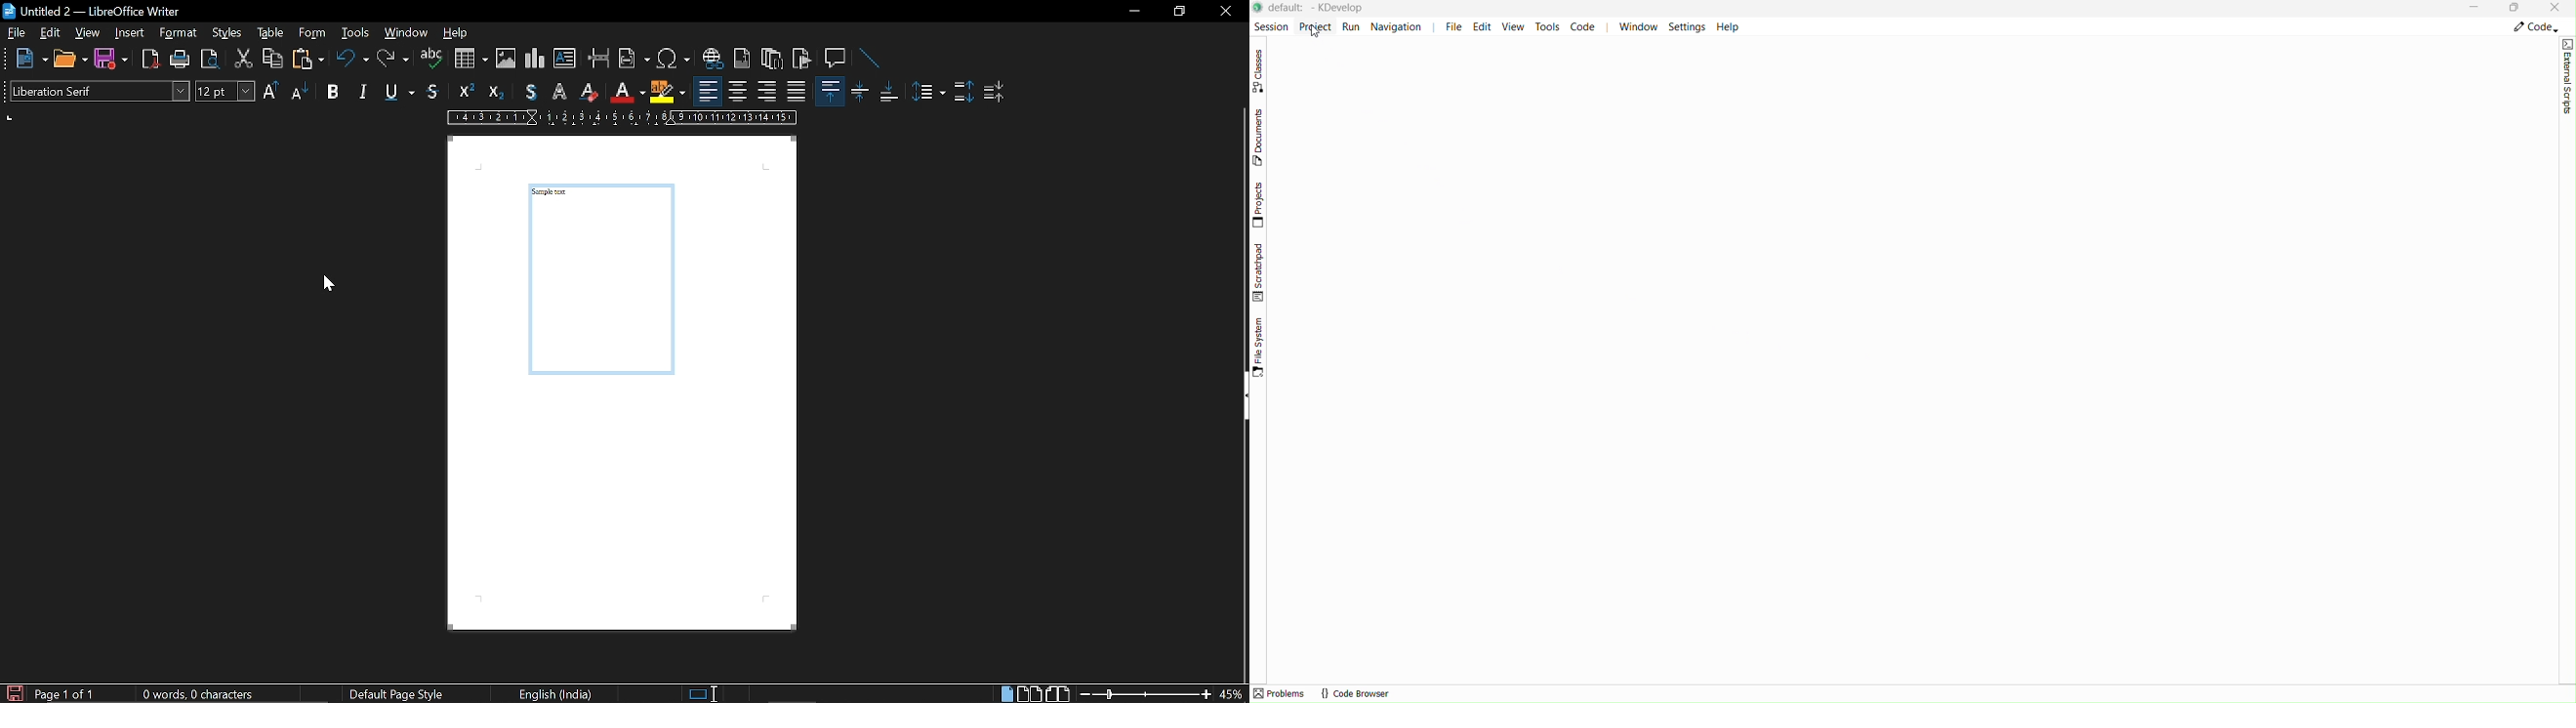 This screenshot has height=728, width=2576. What do you see at coordinates (130, 33) in the screenshot?
I see `insert` at bounding box center [130, 33].